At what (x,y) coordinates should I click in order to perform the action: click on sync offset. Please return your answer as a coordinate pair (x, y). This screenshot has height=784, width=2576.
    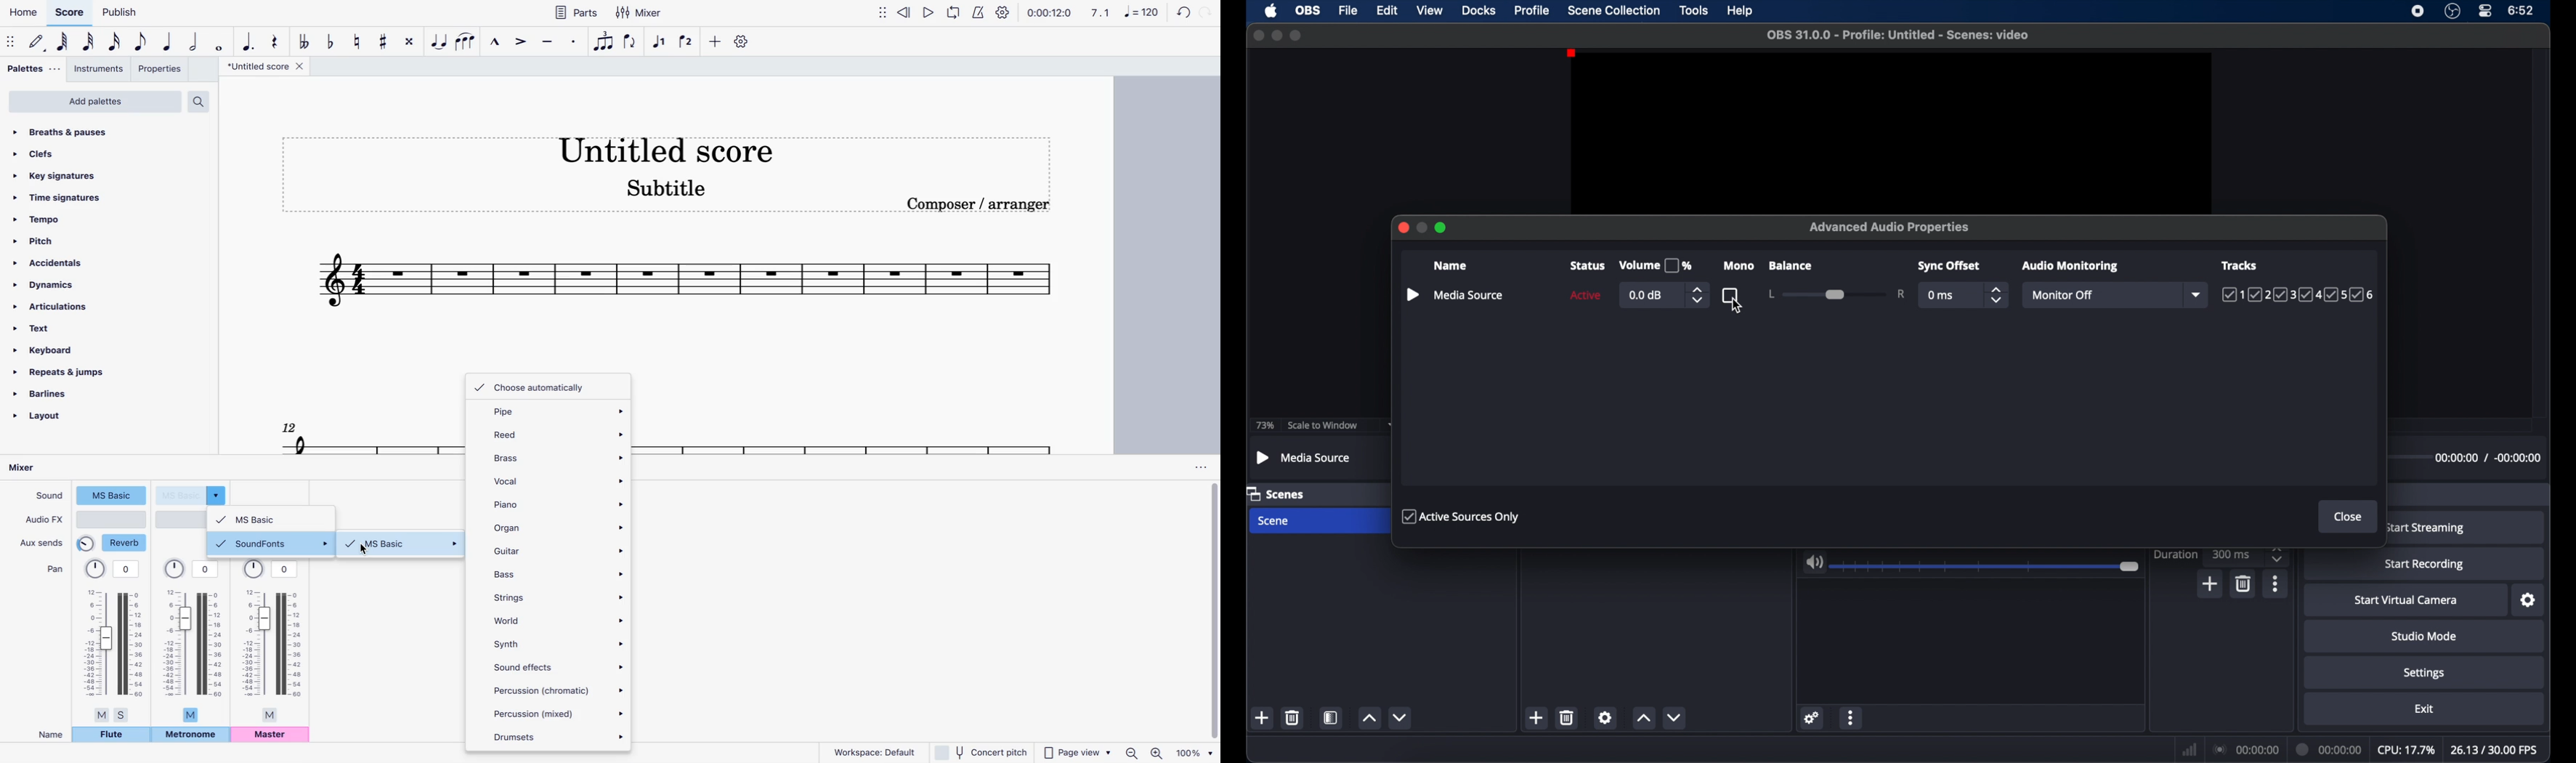
    Looking at the image, I should click on (1950, 266).